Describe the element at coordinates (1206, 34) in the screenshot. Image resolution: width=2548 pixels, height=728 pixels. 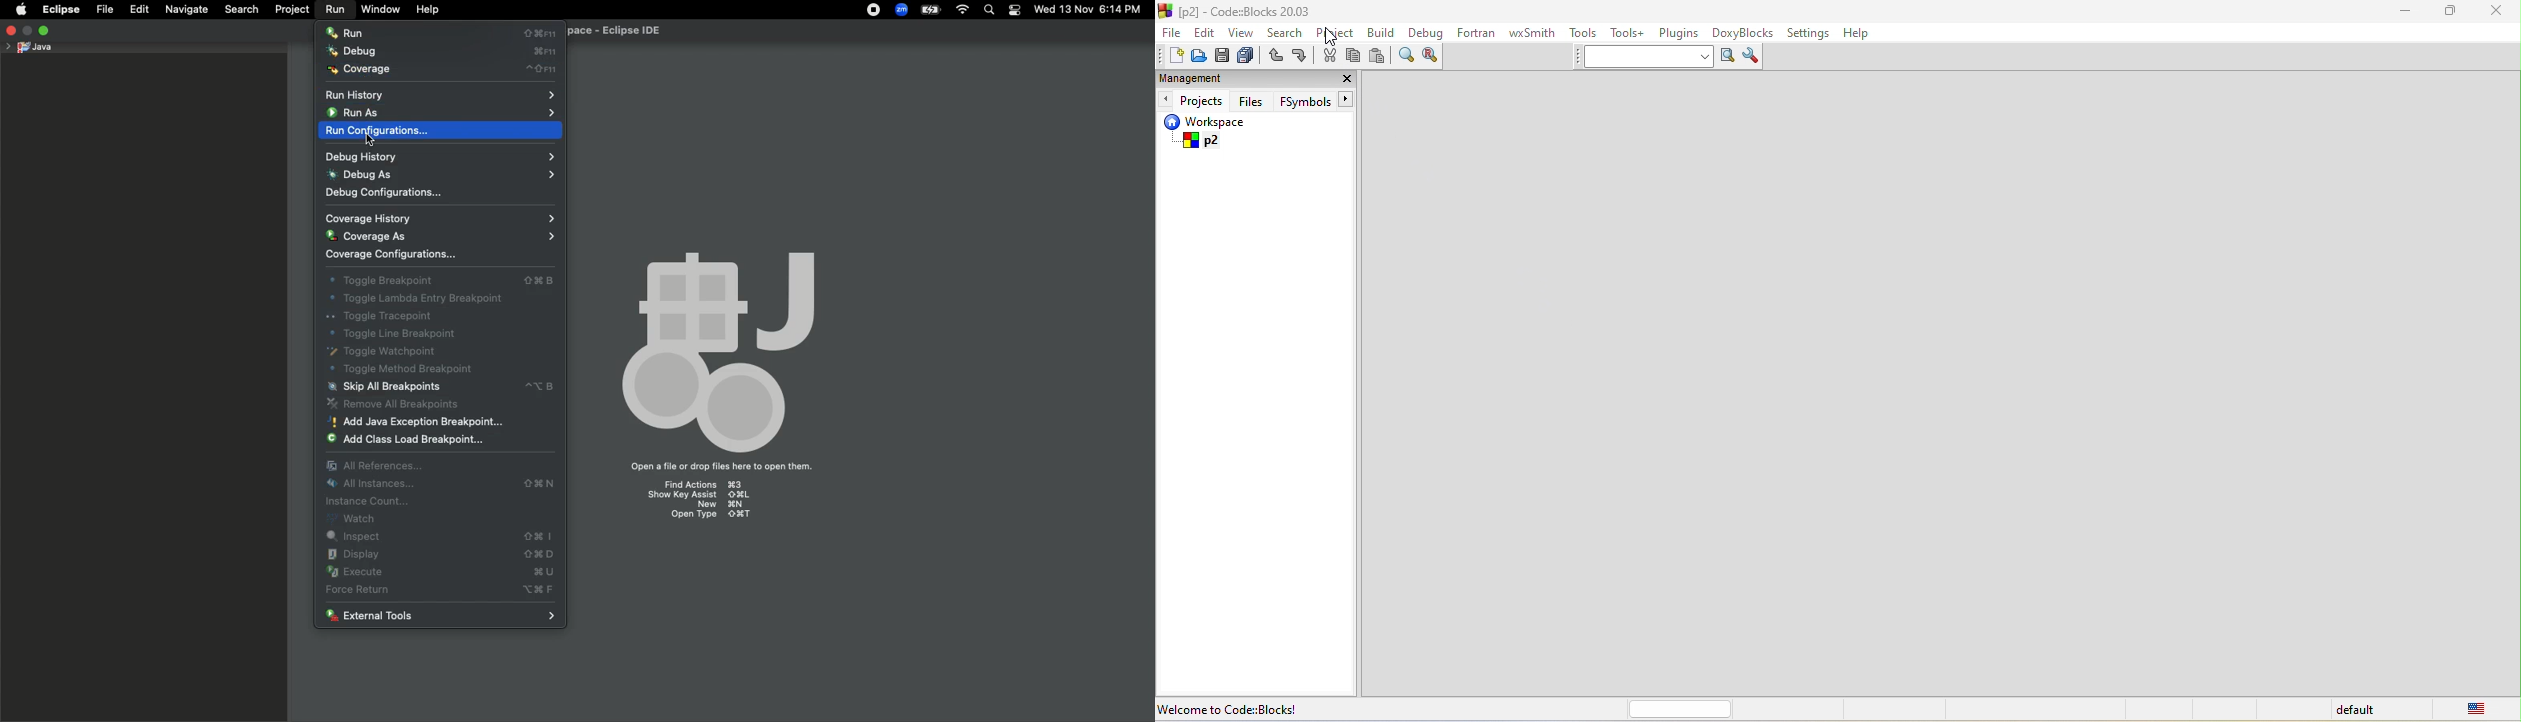
I see `edit` at that location.